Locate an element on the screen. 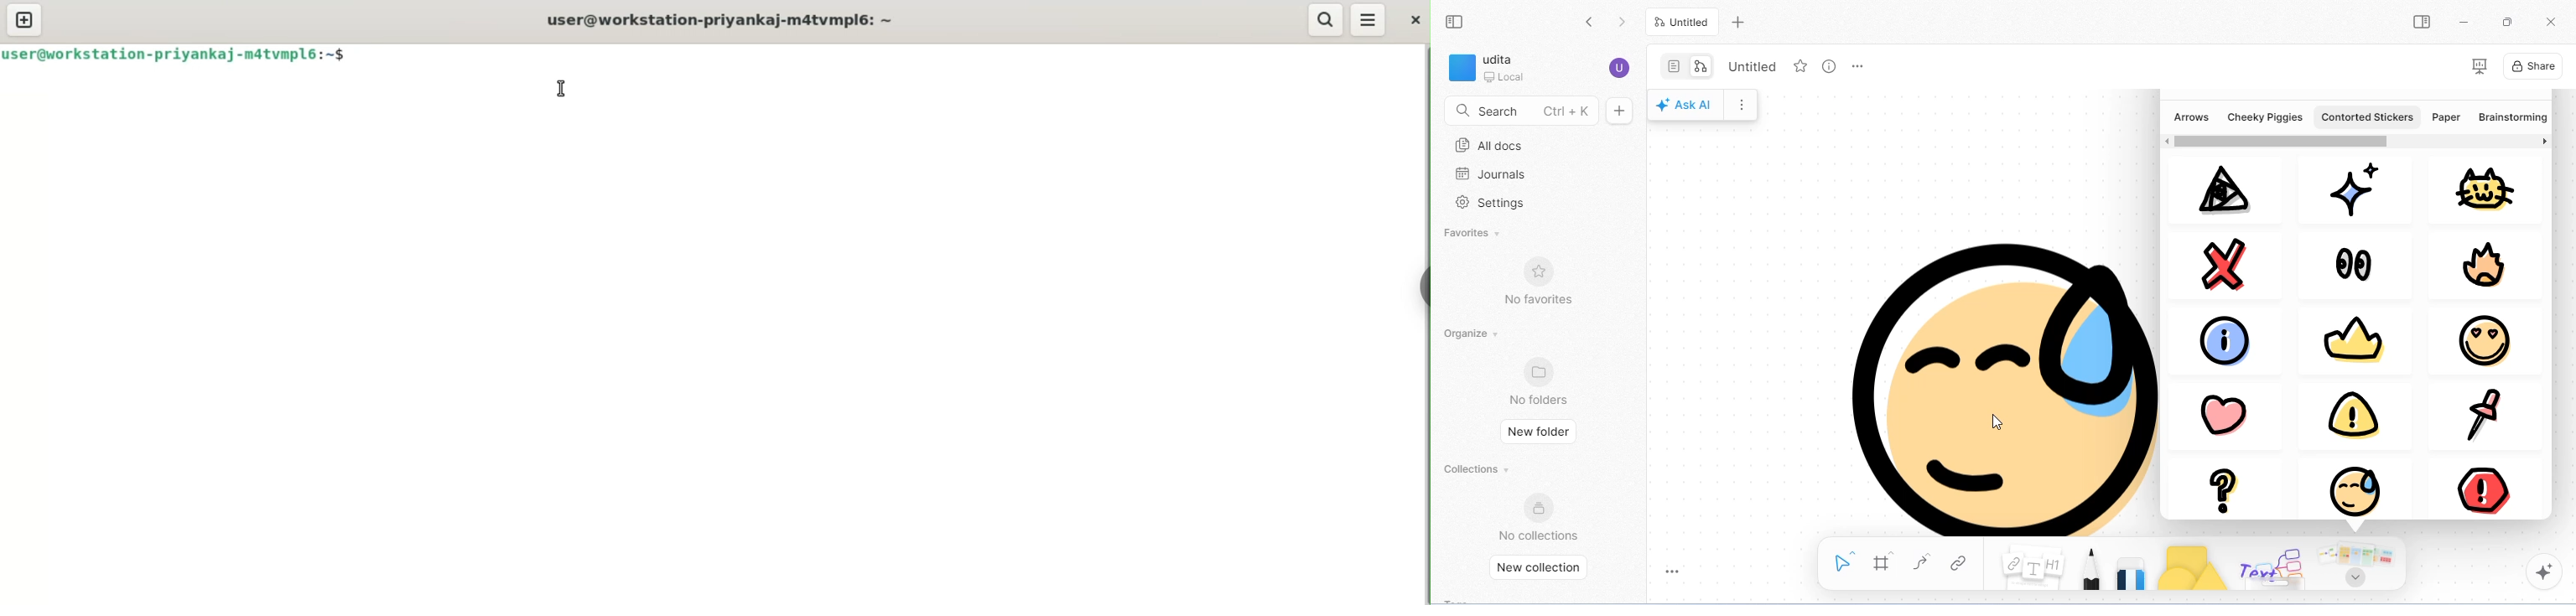 The height and width of the screenshot is (616, 2576). king is located at coordinates (2350, 335).